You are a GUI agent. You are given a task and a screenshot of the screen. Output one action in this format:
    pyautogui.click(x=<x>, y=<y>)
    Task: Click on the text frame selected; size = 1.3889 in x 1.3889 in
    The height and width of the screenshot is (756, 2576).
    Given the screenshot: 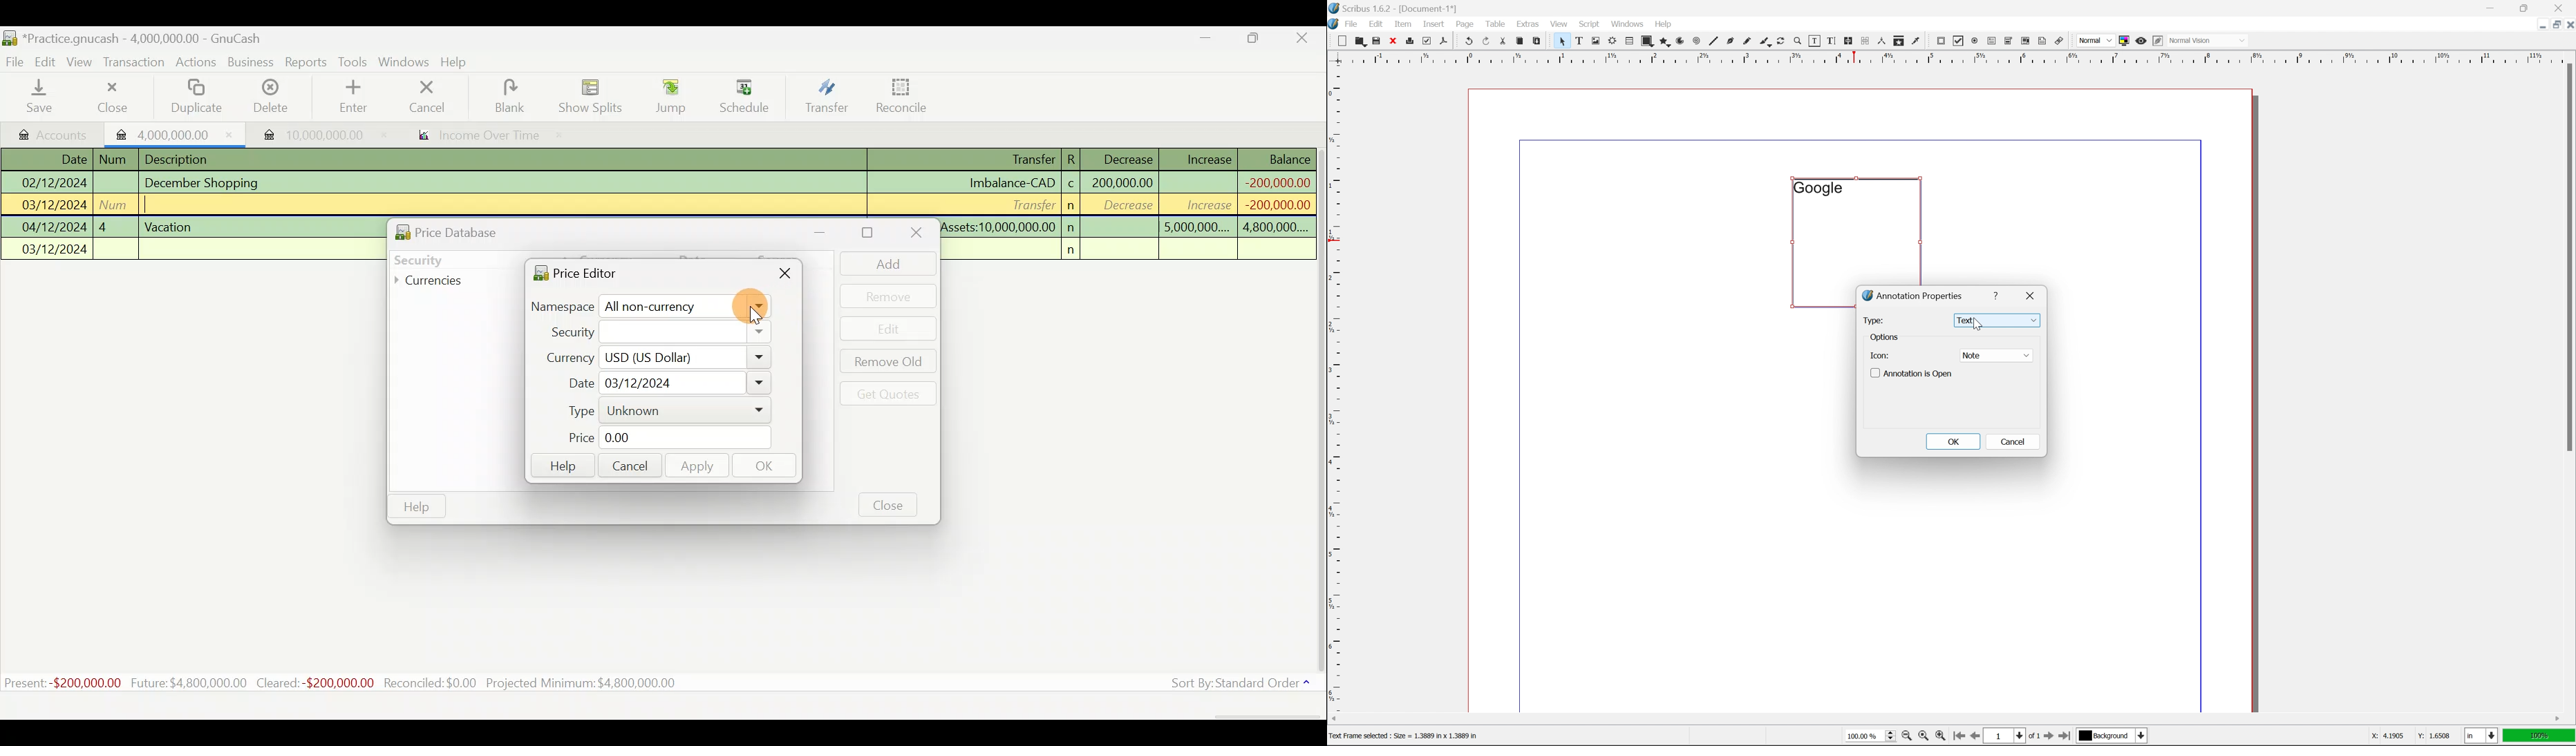 What is the action you would take?
    pyautogui.click(x=1412, y=737)
    